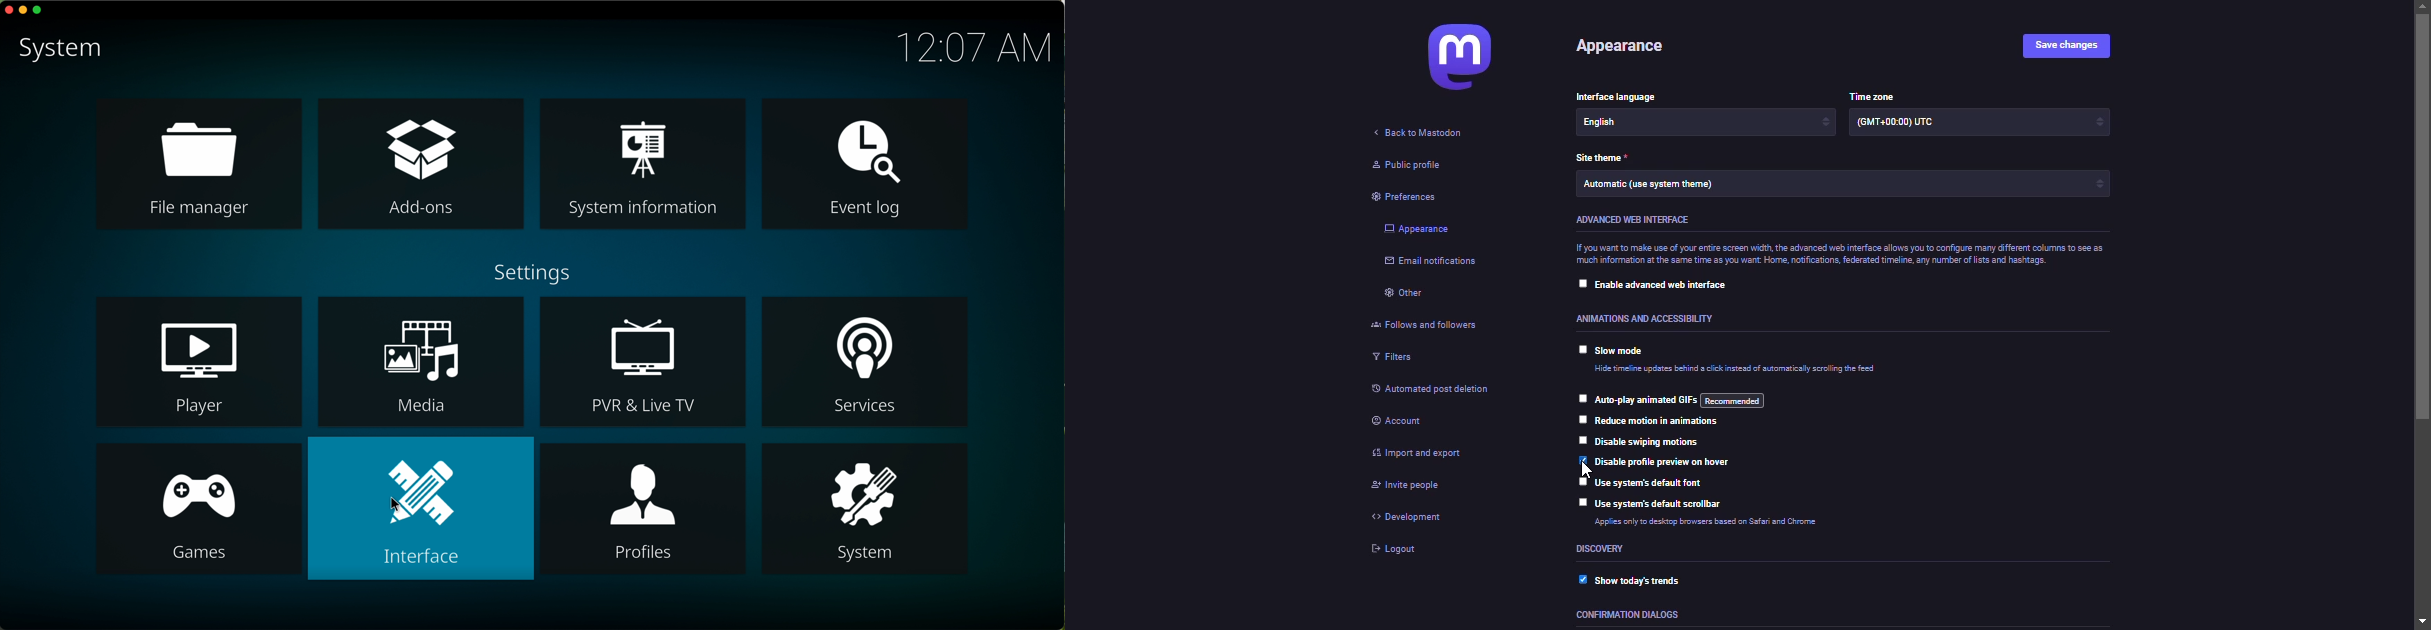 This screenshot has width=2436, height=644. Describe the element at coordinates (2062, 45) in the screenshot. I see `save changes` at that location.